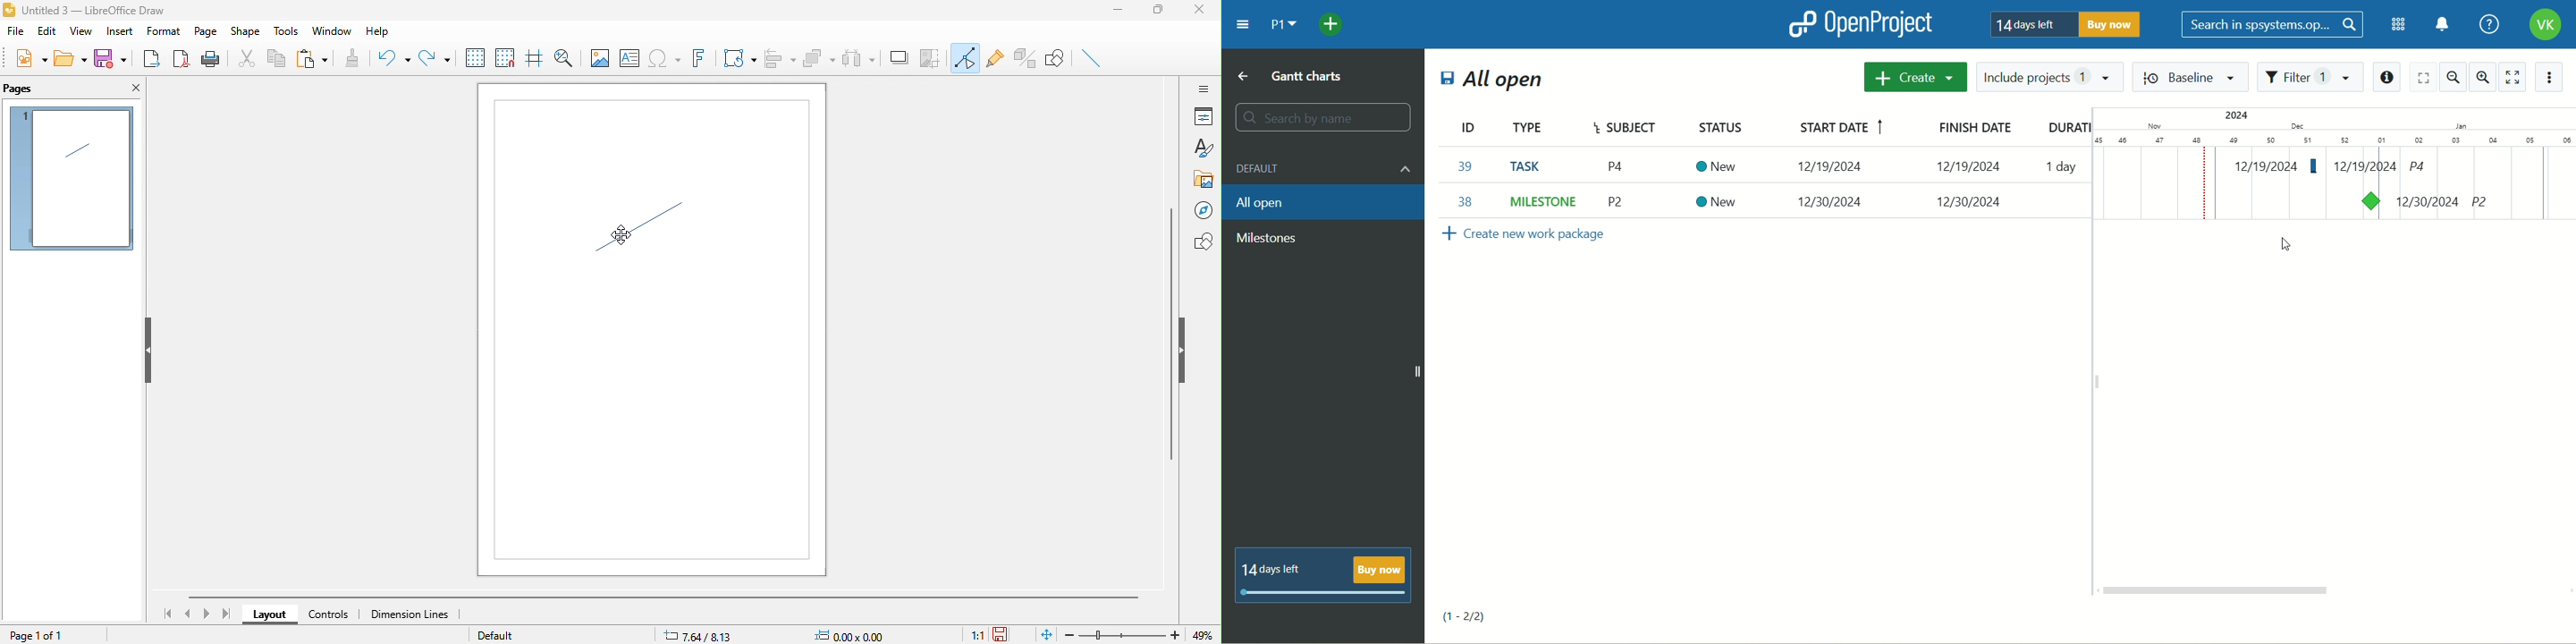 Image resolution: width=2576 pixels, height=644 pixels. I want to click on redo, so click(435, 55).